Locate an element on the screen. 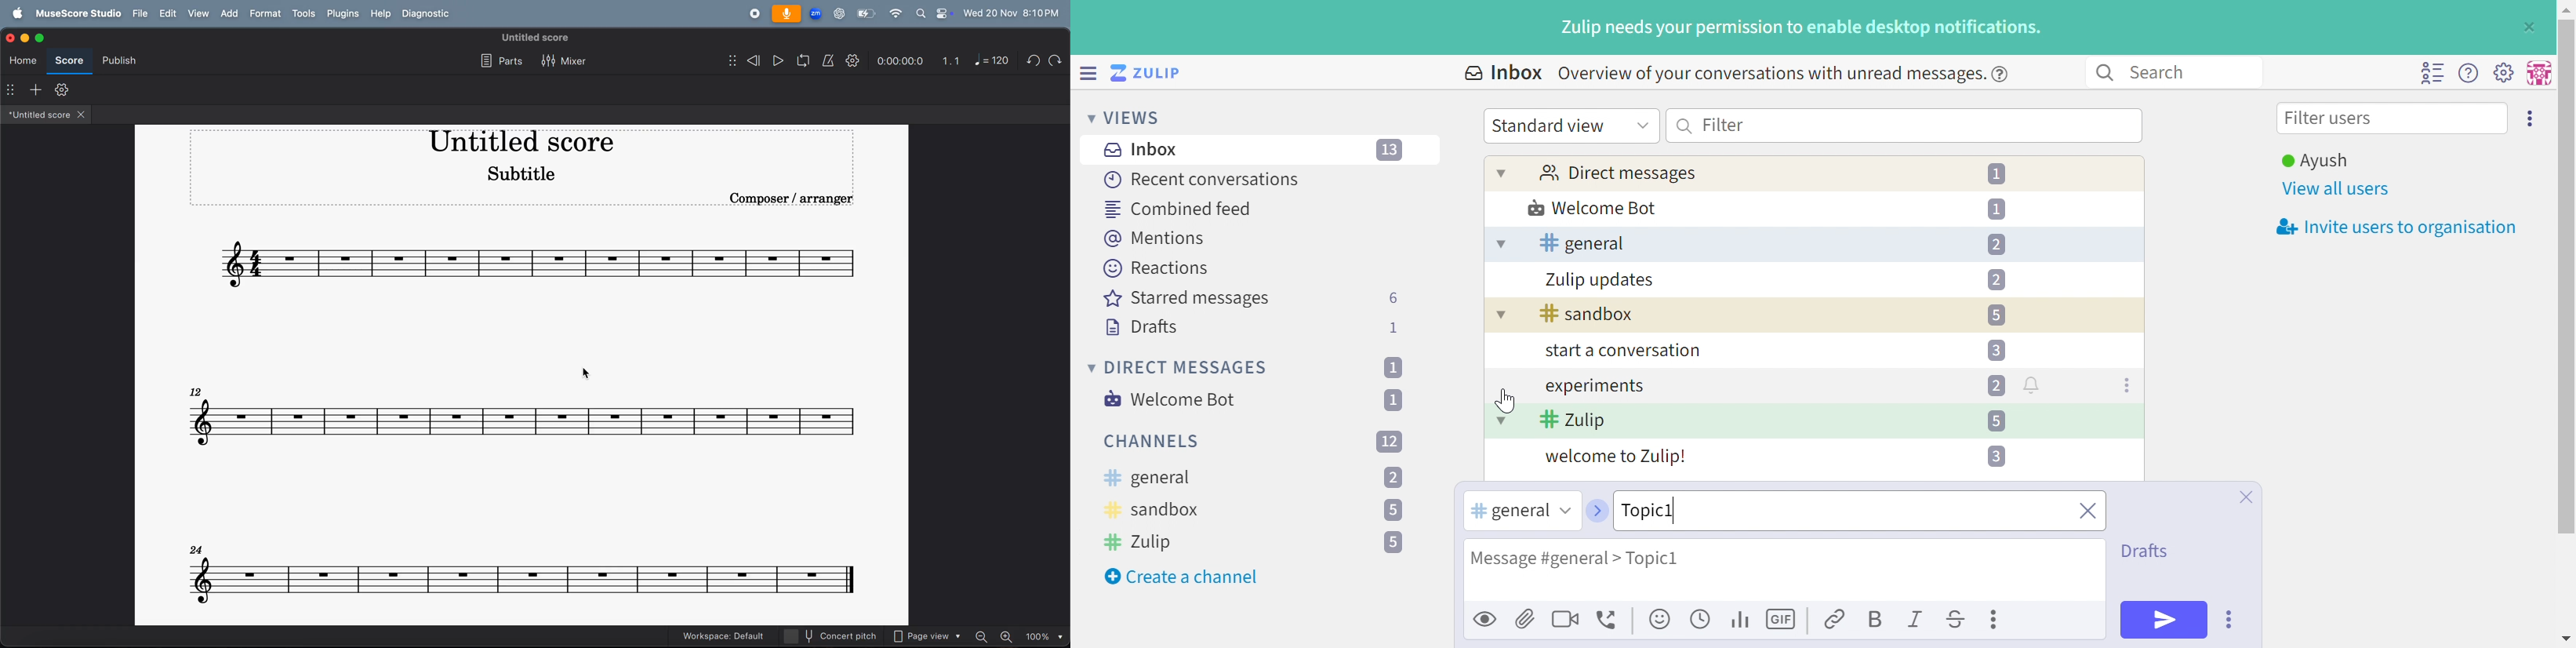 Image resolution: width=2576 pixels, height=672 pixels. Hide user list is located at coordinates (2432, 73).